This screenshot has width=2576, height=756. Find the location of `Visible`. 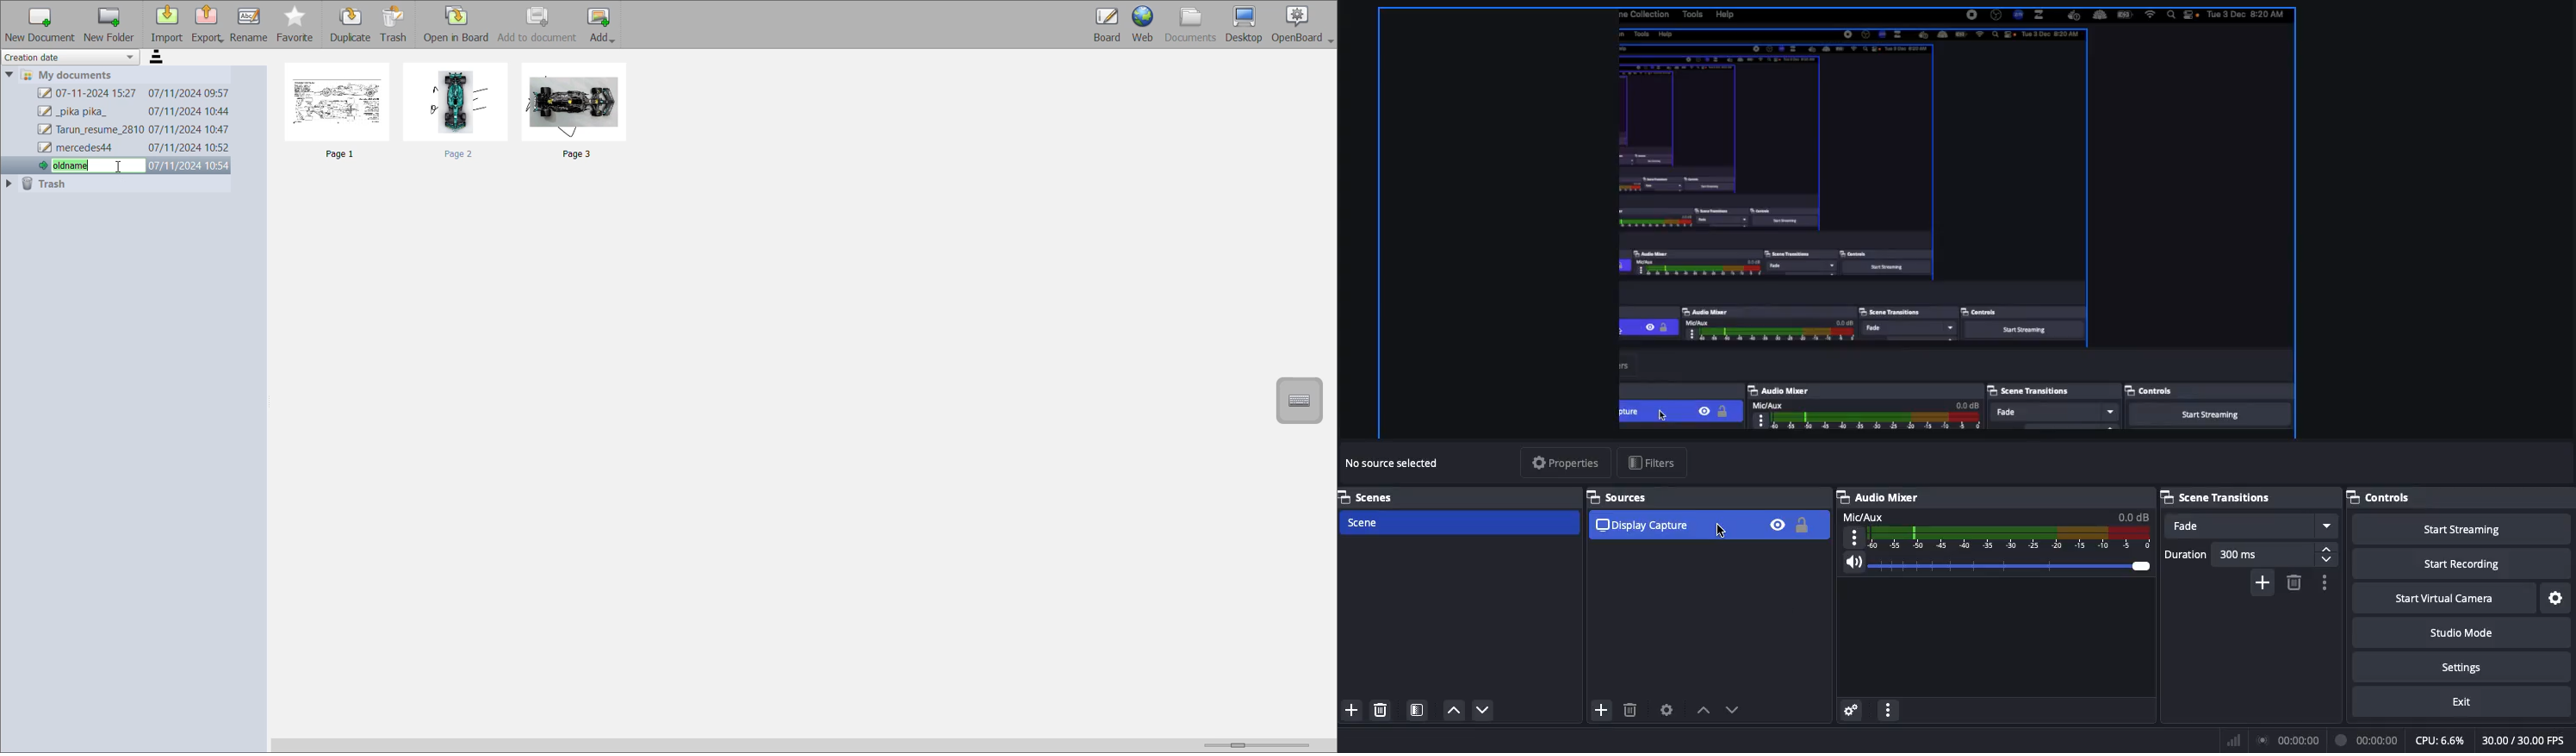

Visible is located at coordinates (1778, 525).